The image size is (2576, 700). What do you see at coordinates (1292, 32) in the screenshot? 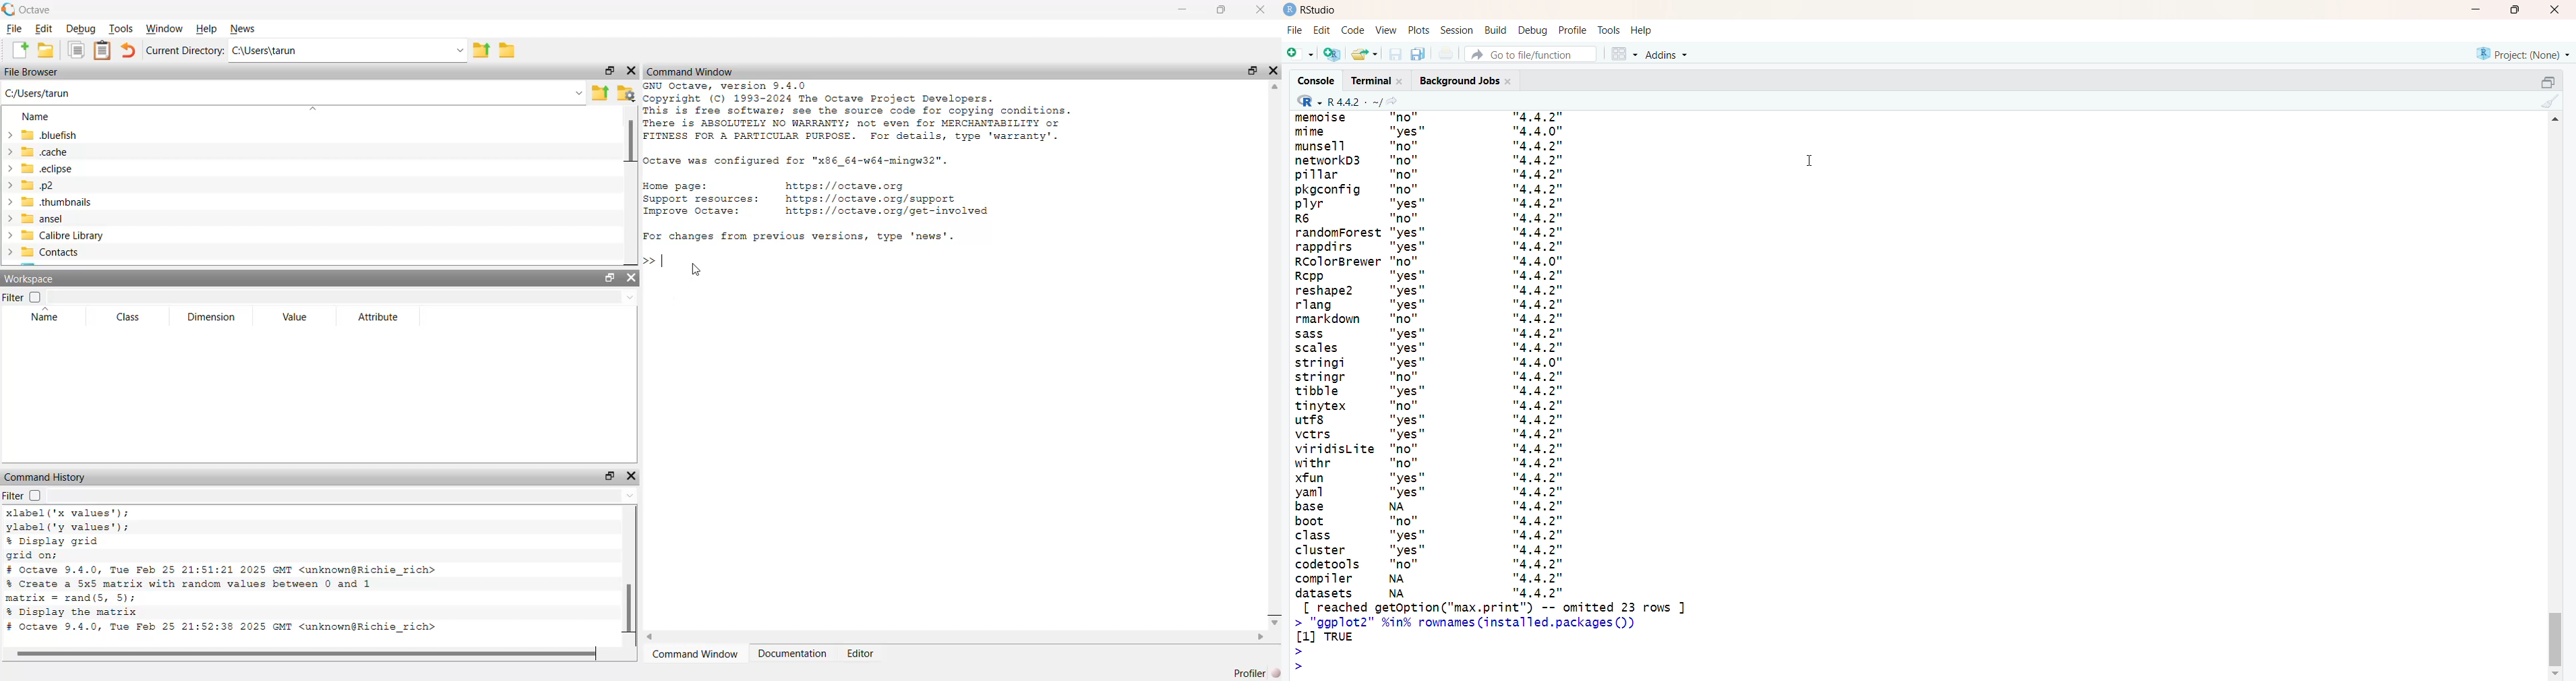
I see `File` at bounding box center [1292, 32].